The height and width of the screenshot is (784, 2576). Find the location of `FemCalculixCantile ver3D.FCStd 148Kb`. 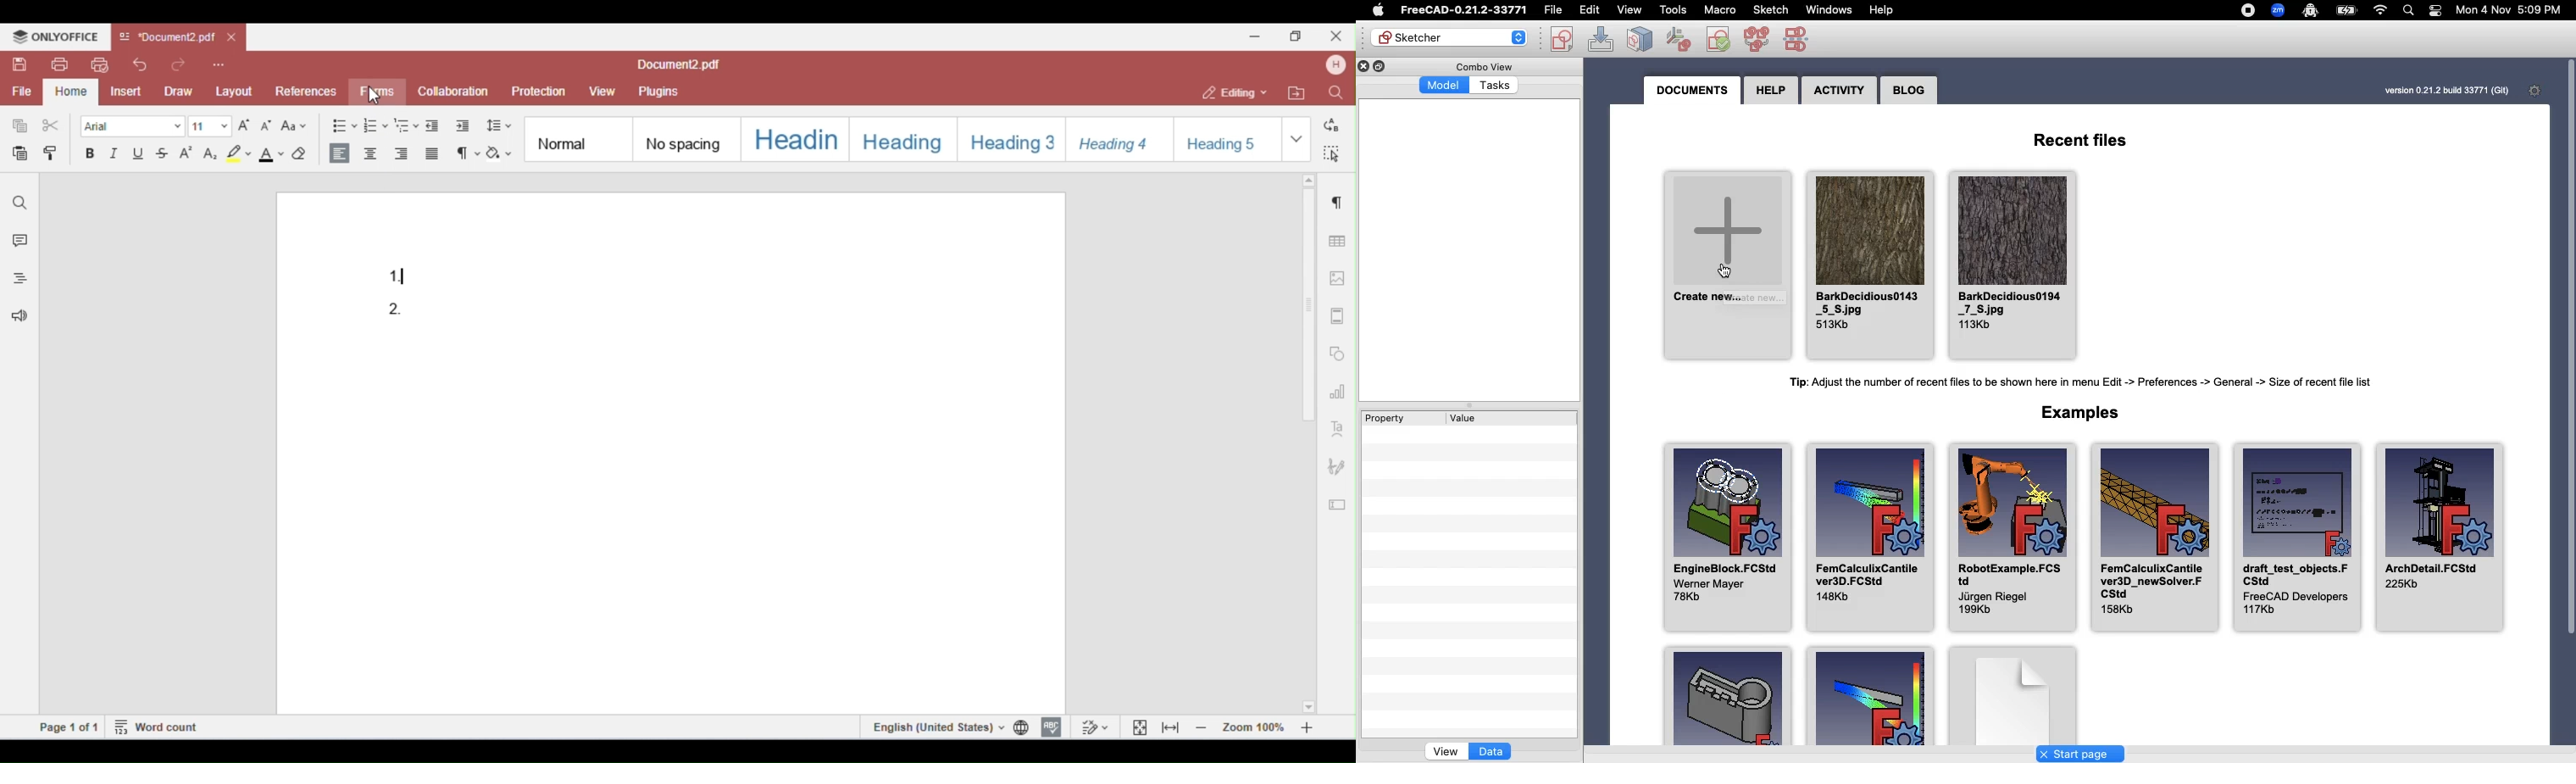

FemCalculixCantile ver3D.FCStd 148Kb is located at coordinates (1873, 538).